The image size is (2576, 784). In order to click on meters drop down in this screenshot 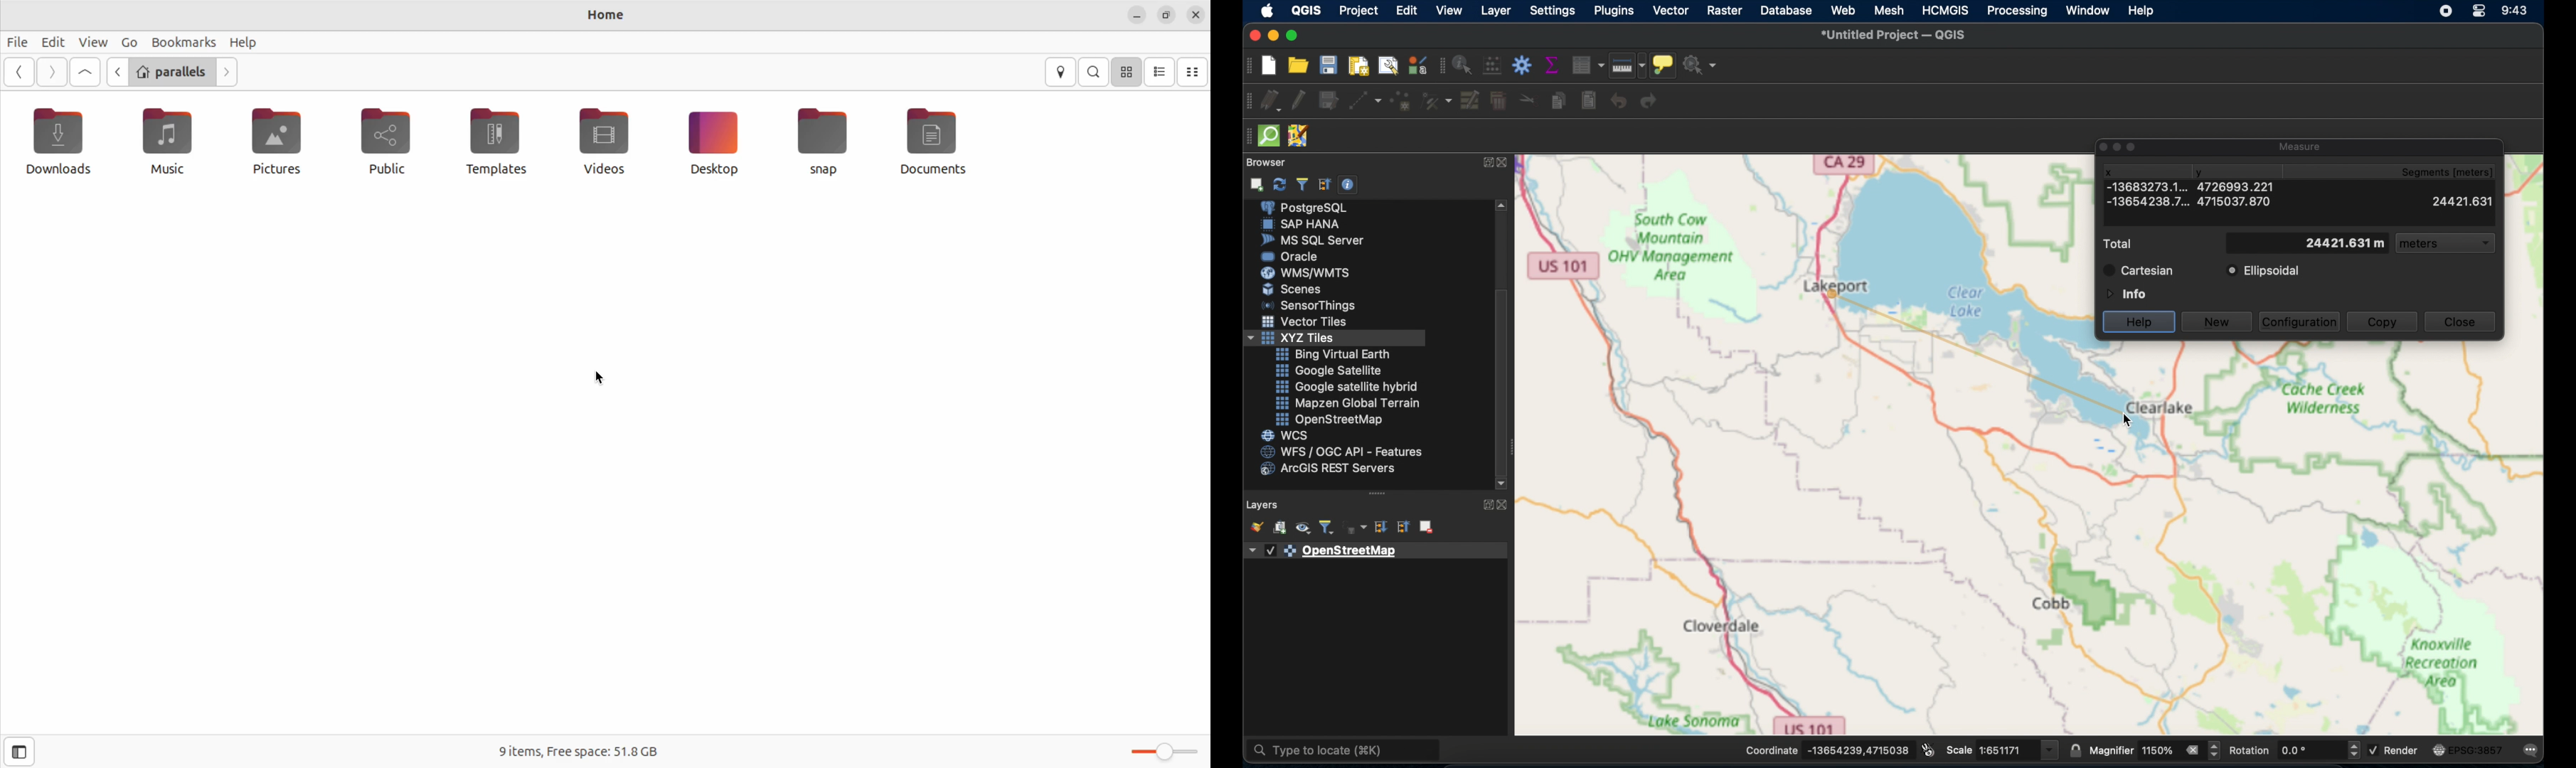, I will do `click(2447, 245)`.